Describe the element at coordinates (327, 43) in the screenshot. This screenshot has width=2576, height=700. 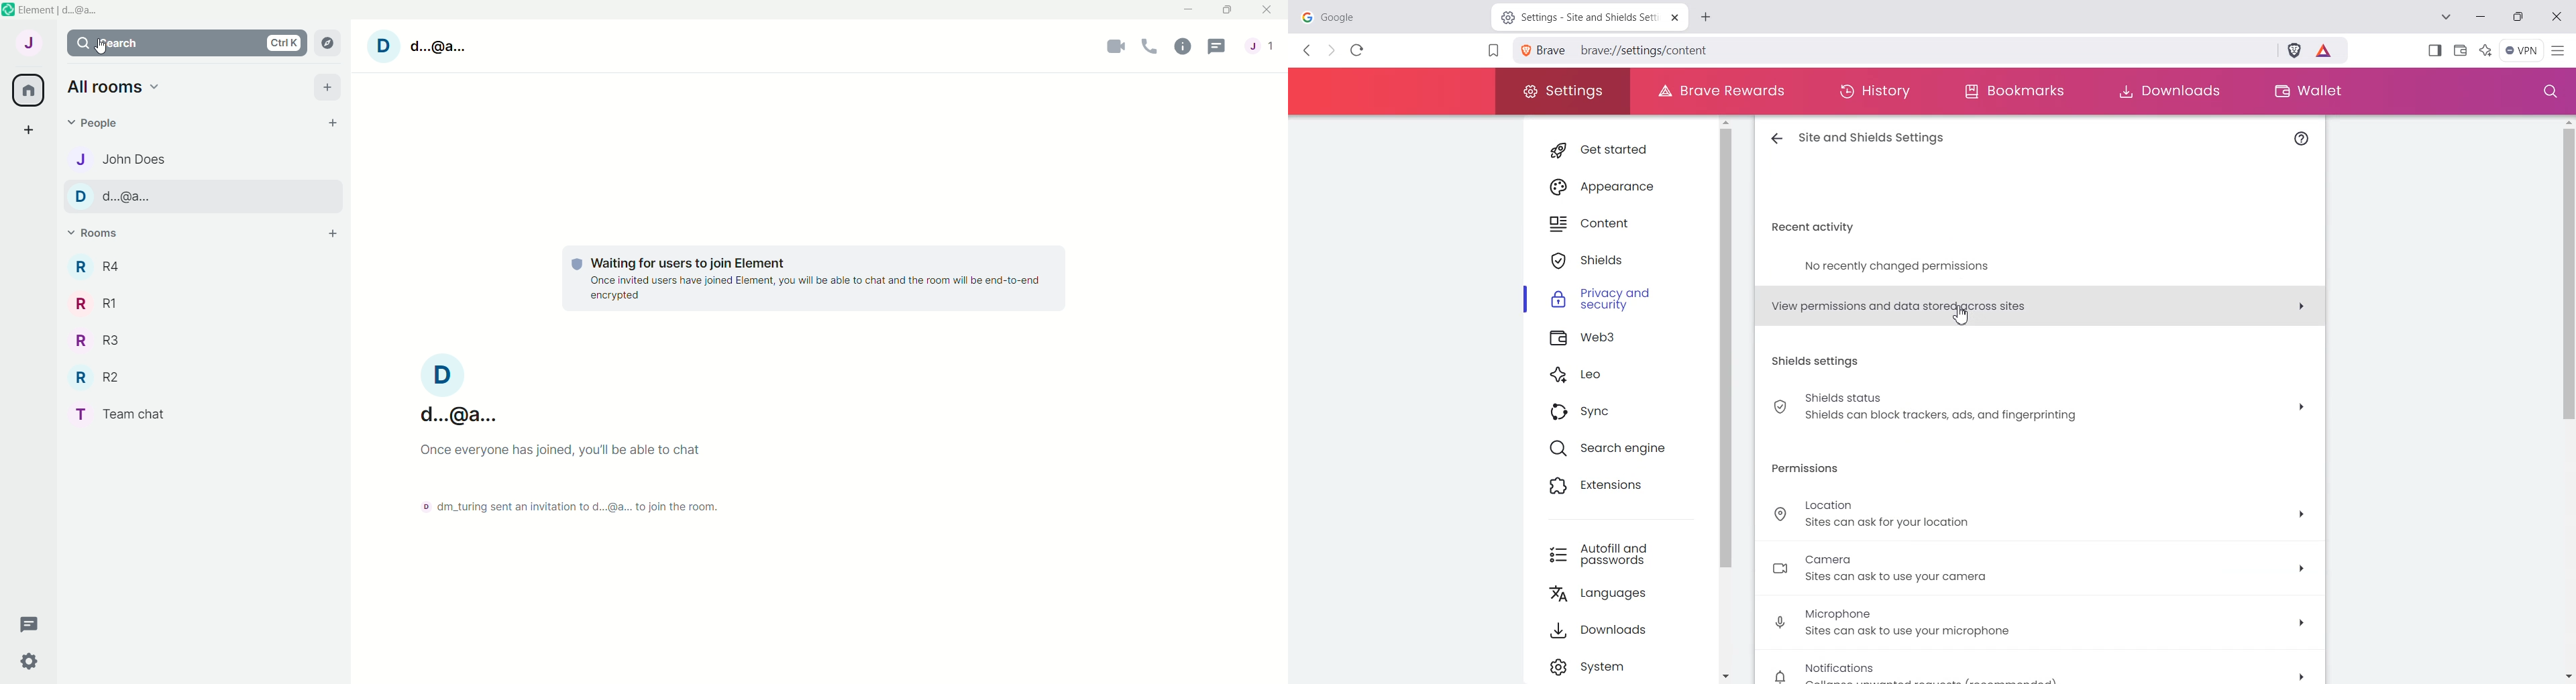
I see `explore rooms` at that location.